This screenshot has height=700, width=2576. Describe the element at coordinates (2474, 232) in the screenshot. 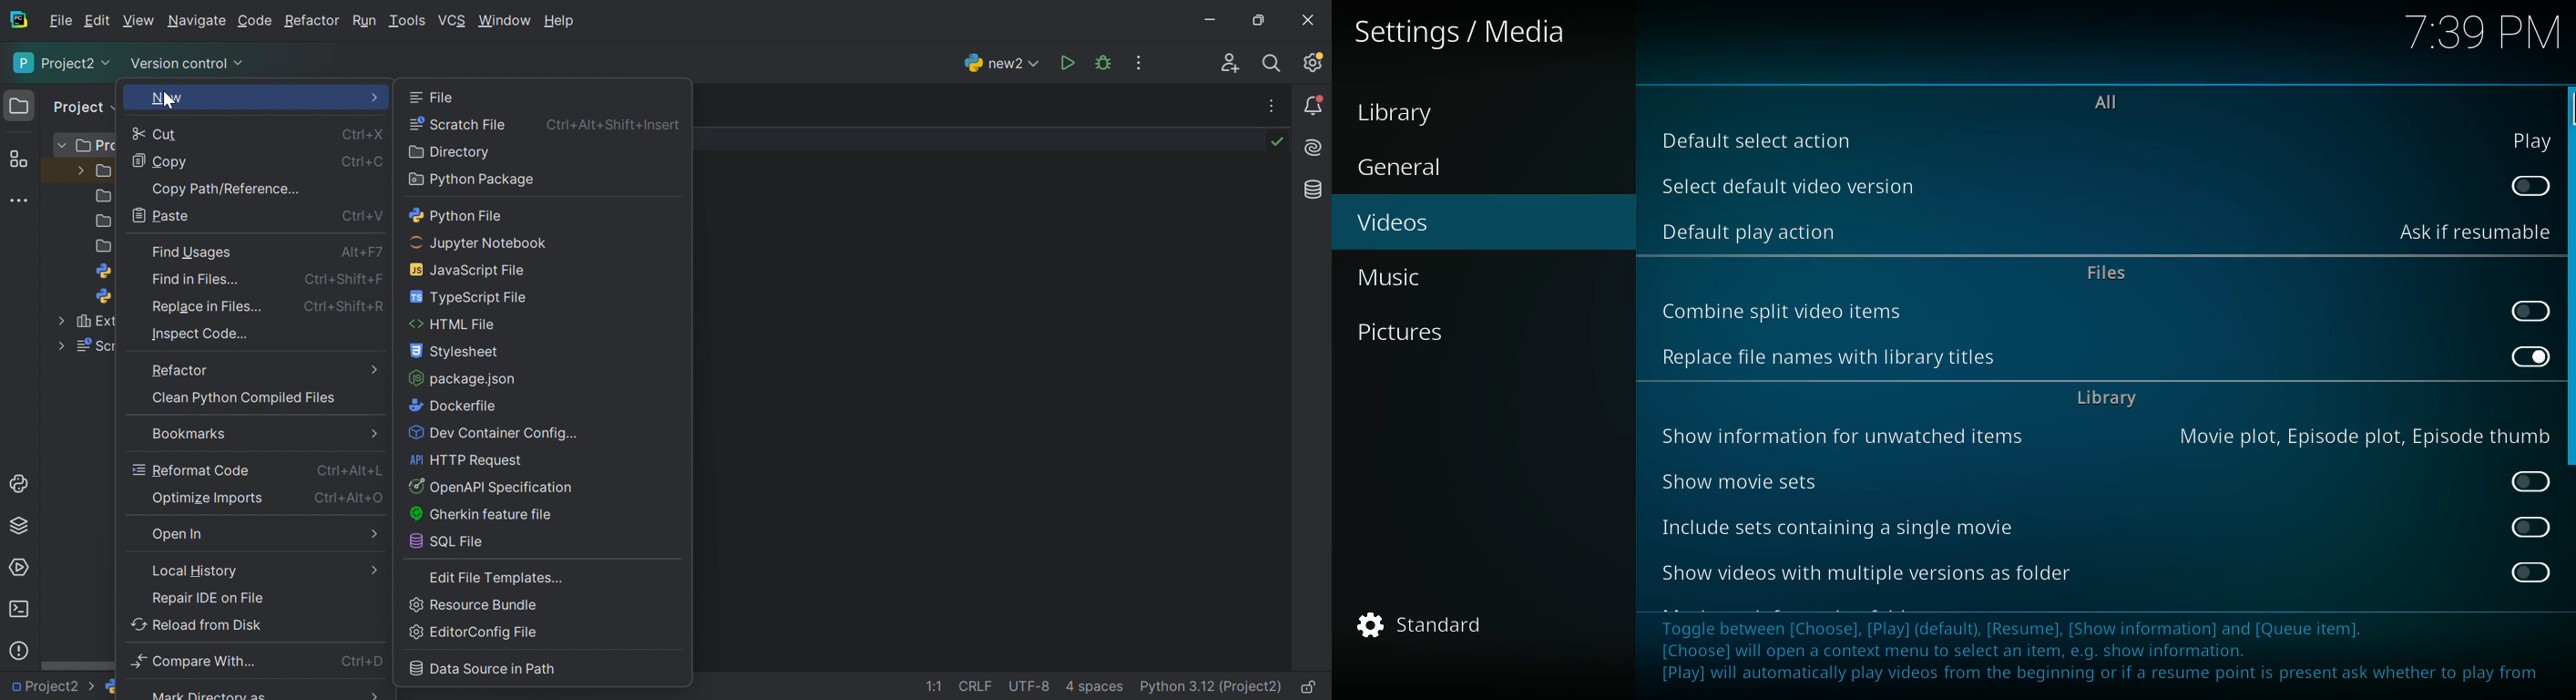

I see `ask if resumable` at that location.